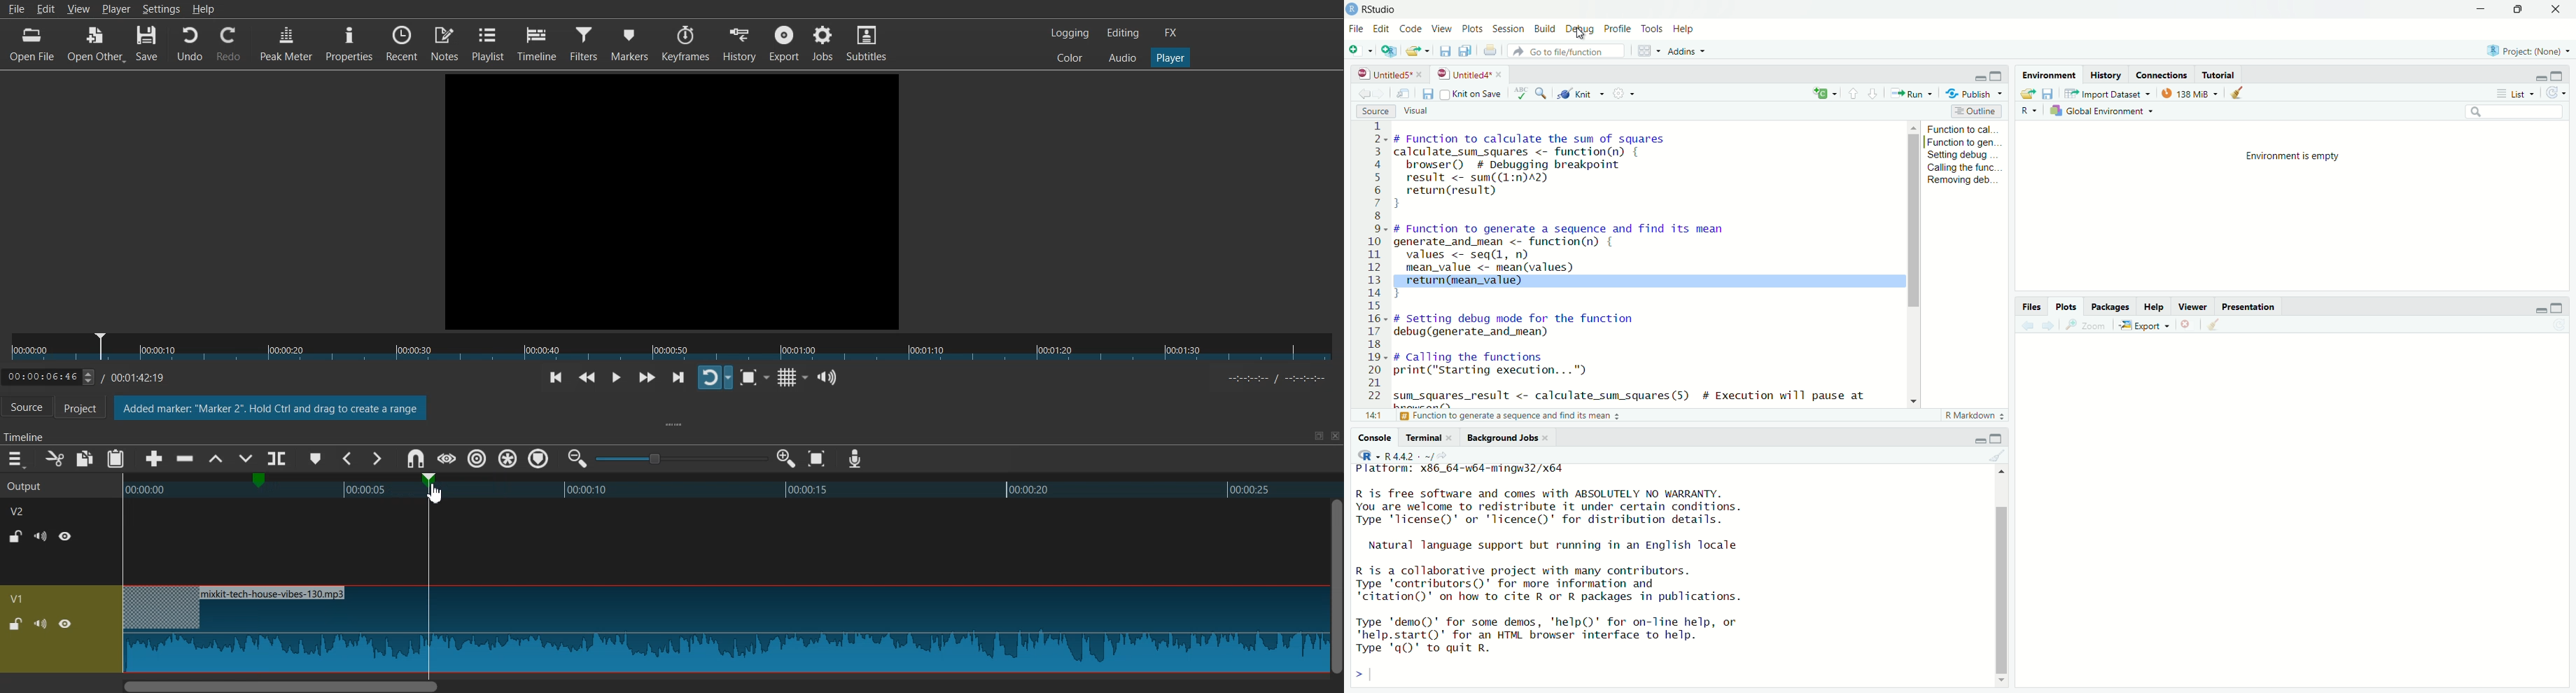 The image size is (2576, 700). Describe the element at coordinates (1451, 436) in the screenshot. I see `close` at that location.